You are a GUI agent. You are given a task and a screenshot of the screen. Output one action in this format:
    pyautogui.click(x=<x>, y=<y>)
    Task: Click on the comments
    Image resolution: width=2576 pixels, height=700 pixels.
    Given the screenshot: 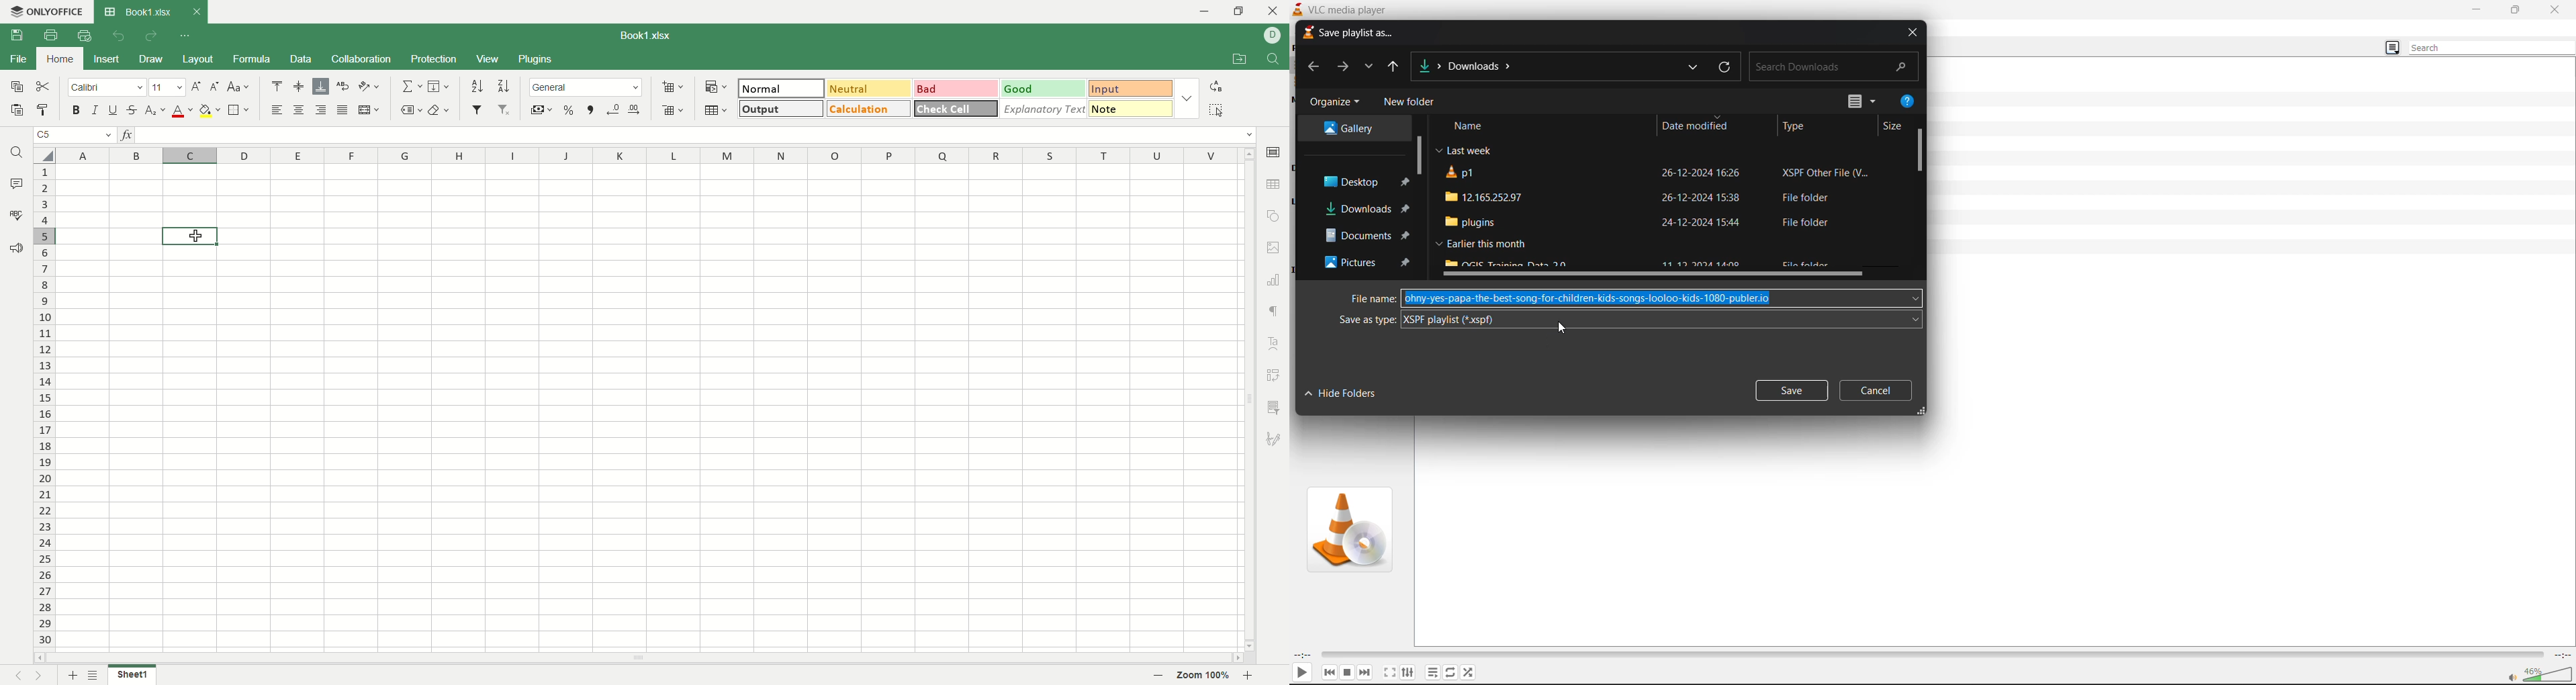 What is the action you would take?
    pyautogui.click(x=17, y=185)
    